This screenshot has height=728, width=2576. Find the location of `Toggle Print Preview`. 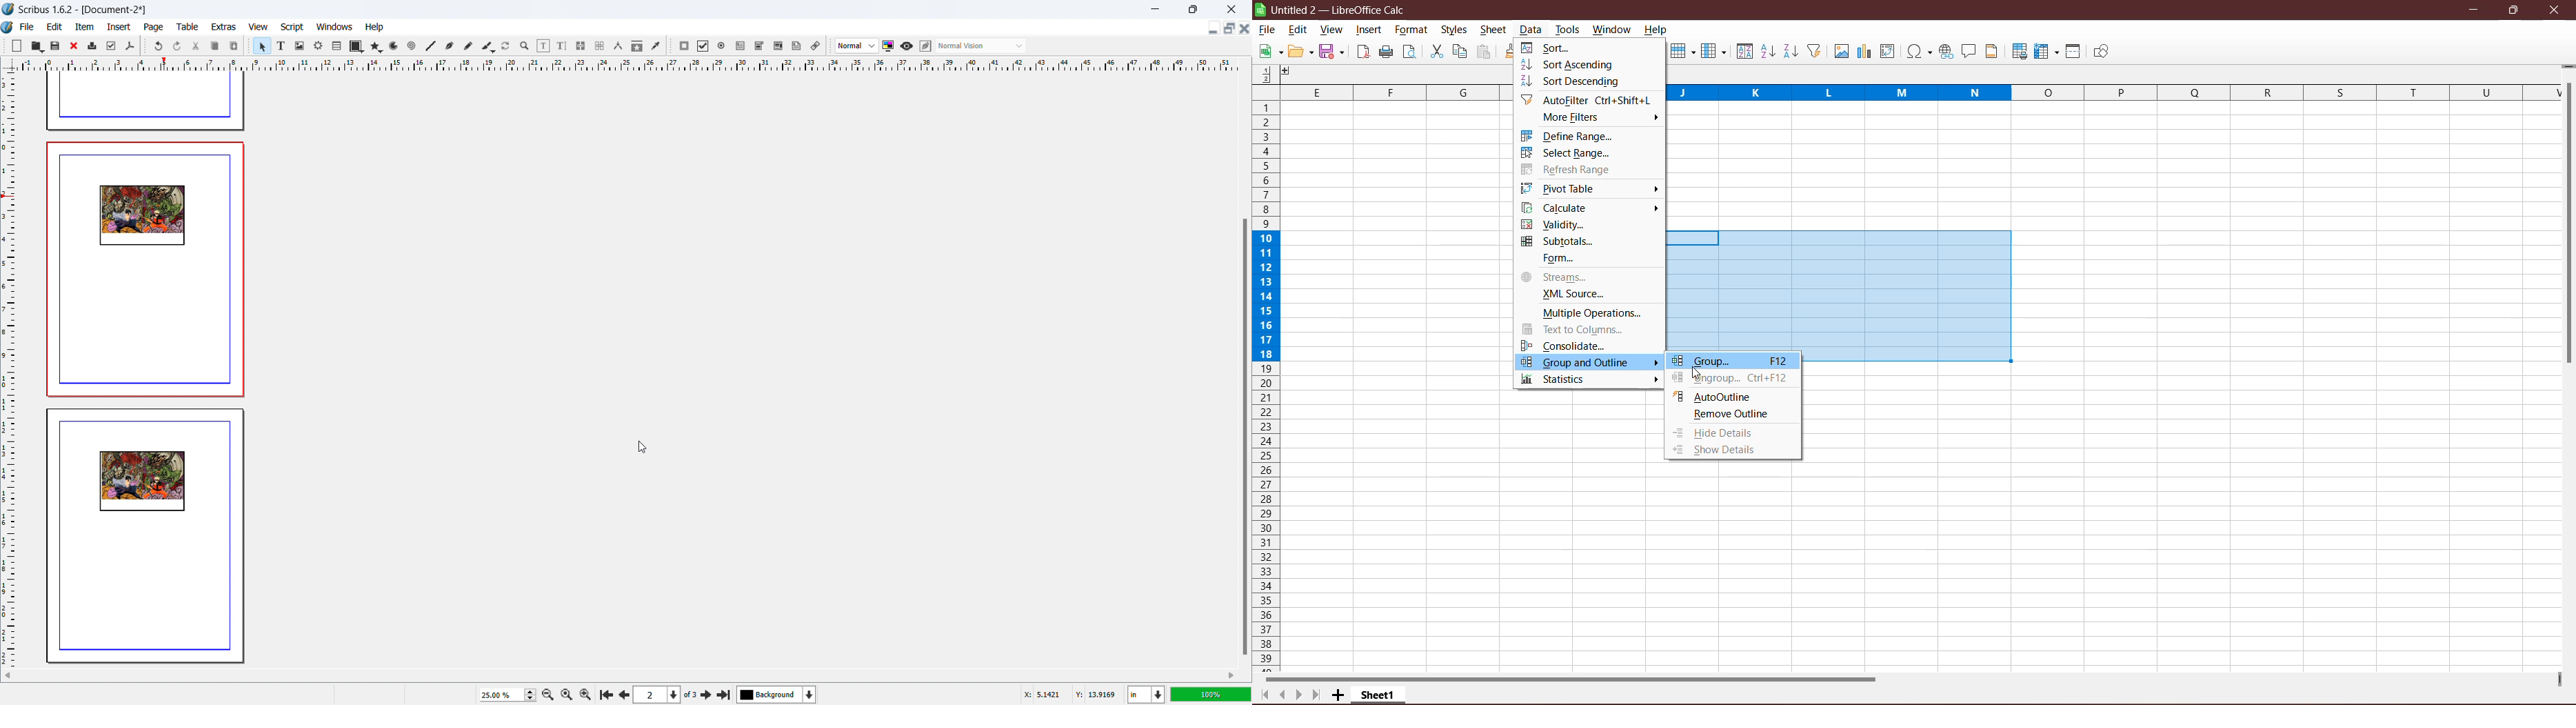

Toggle Print Preview is located at coordinates (1411, 52).